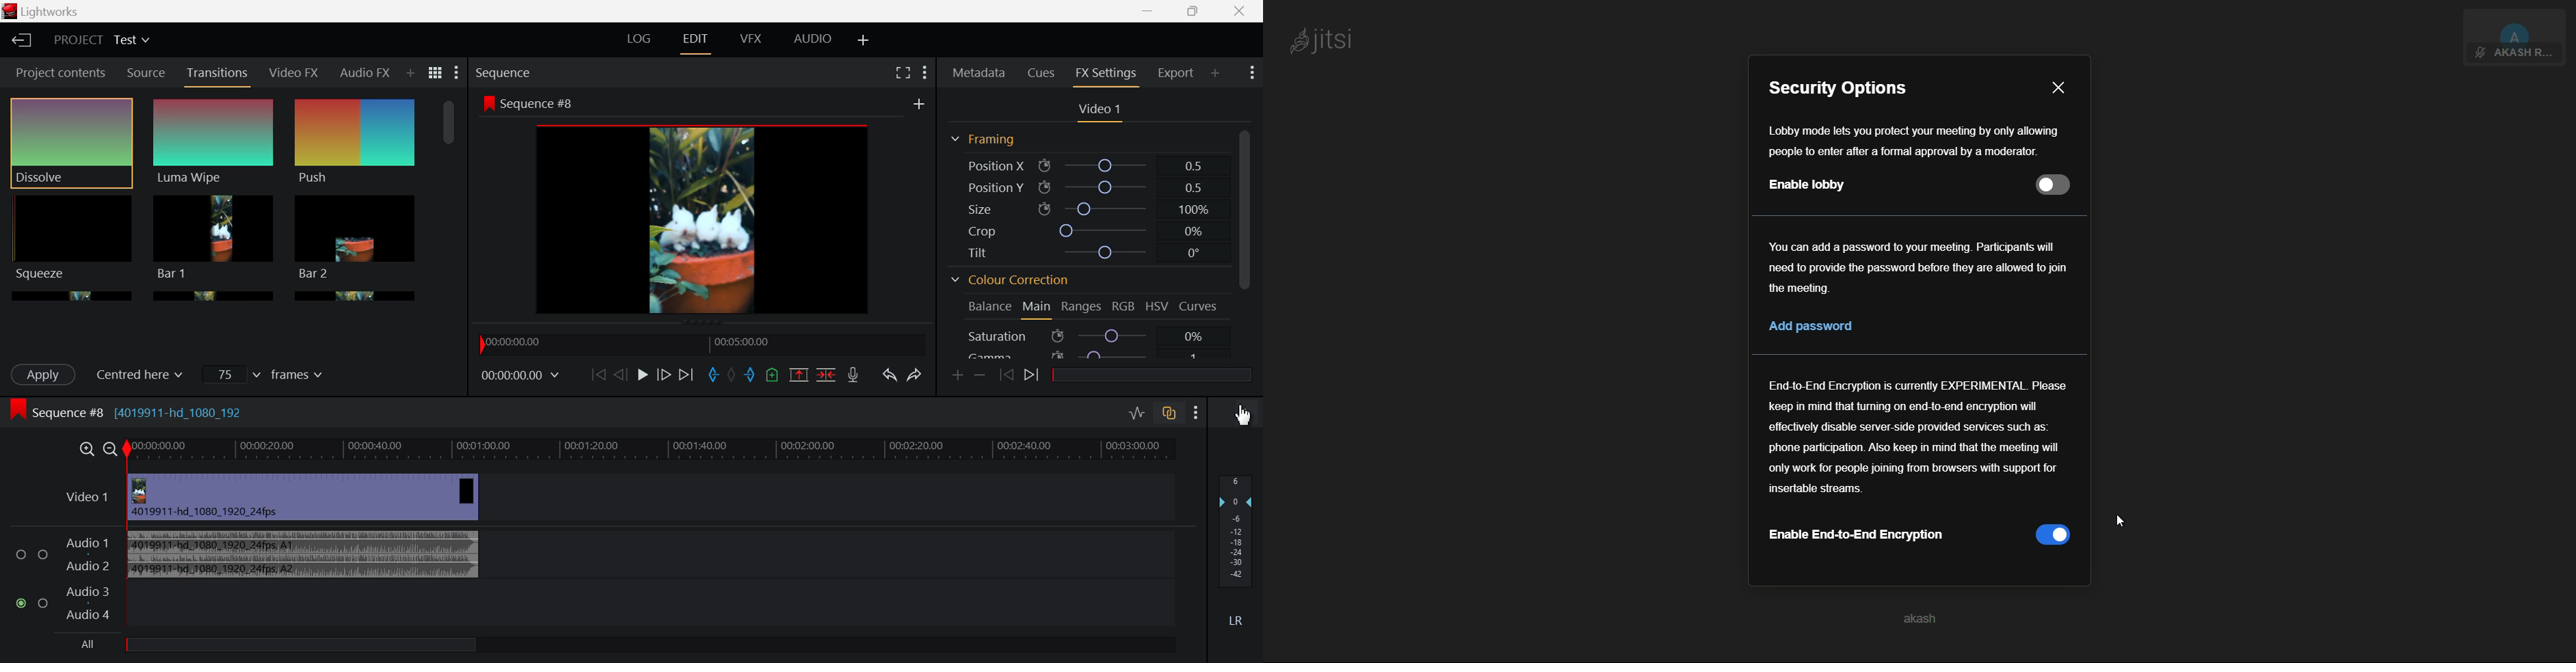  What do you see at coordinates (214, 237) in the screenshot?
I see `Bar 1` at bounding box center [214, 237].